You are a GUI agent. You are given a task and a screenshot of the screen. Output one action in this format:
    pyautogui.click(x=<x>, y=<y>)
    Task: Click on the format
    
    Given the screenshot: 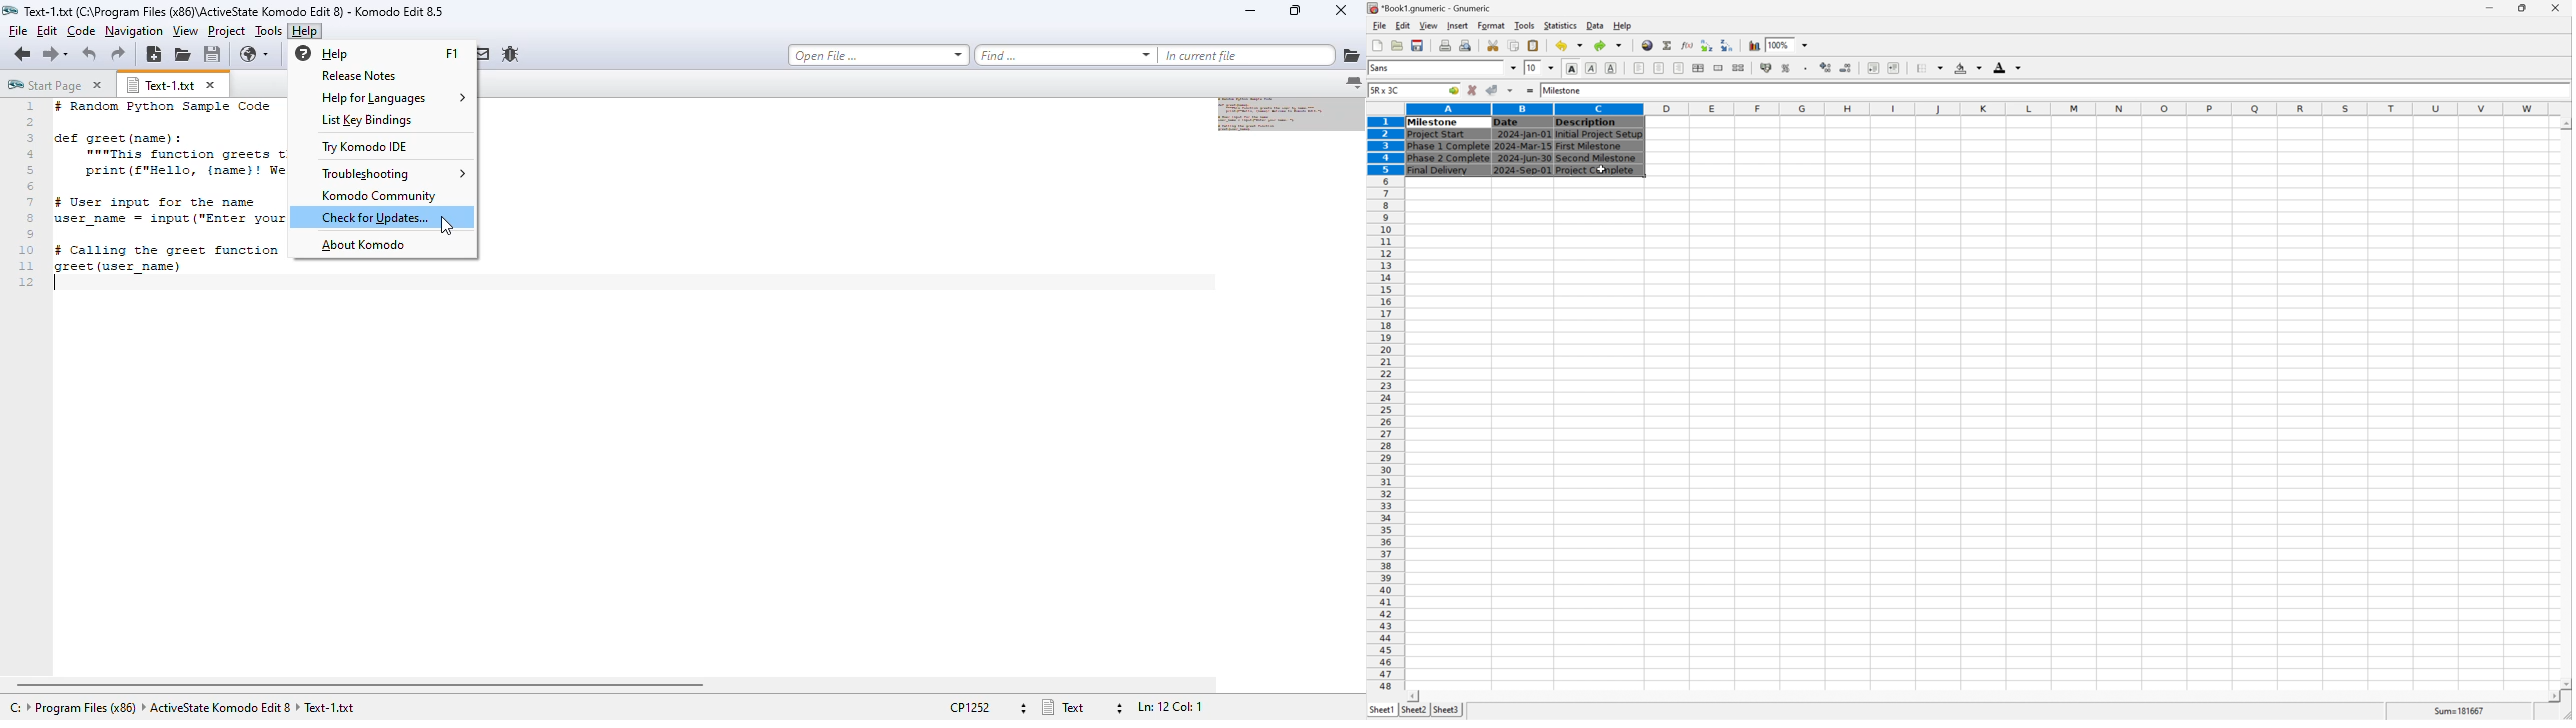 What is the action you would take?
    pyautogui.click(x=1491, y=25)
    